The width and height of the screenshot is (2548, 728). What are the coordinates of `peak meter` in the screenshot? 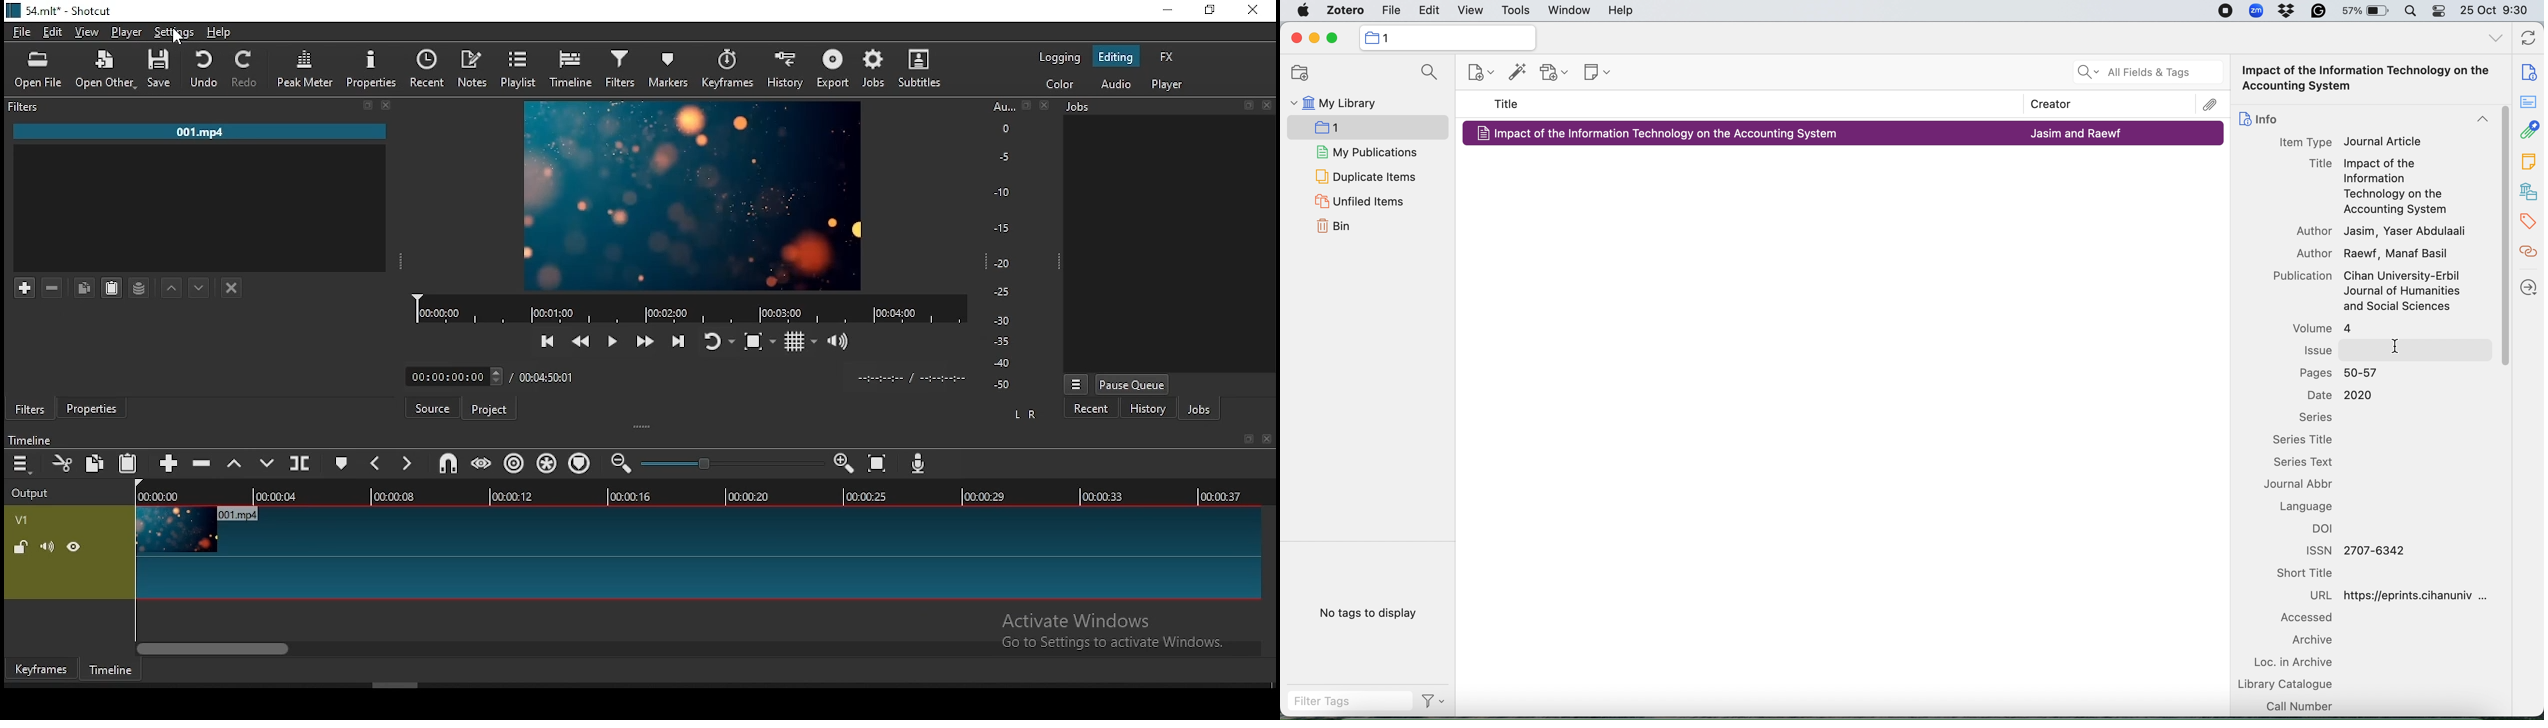 It's located at (305, 69).